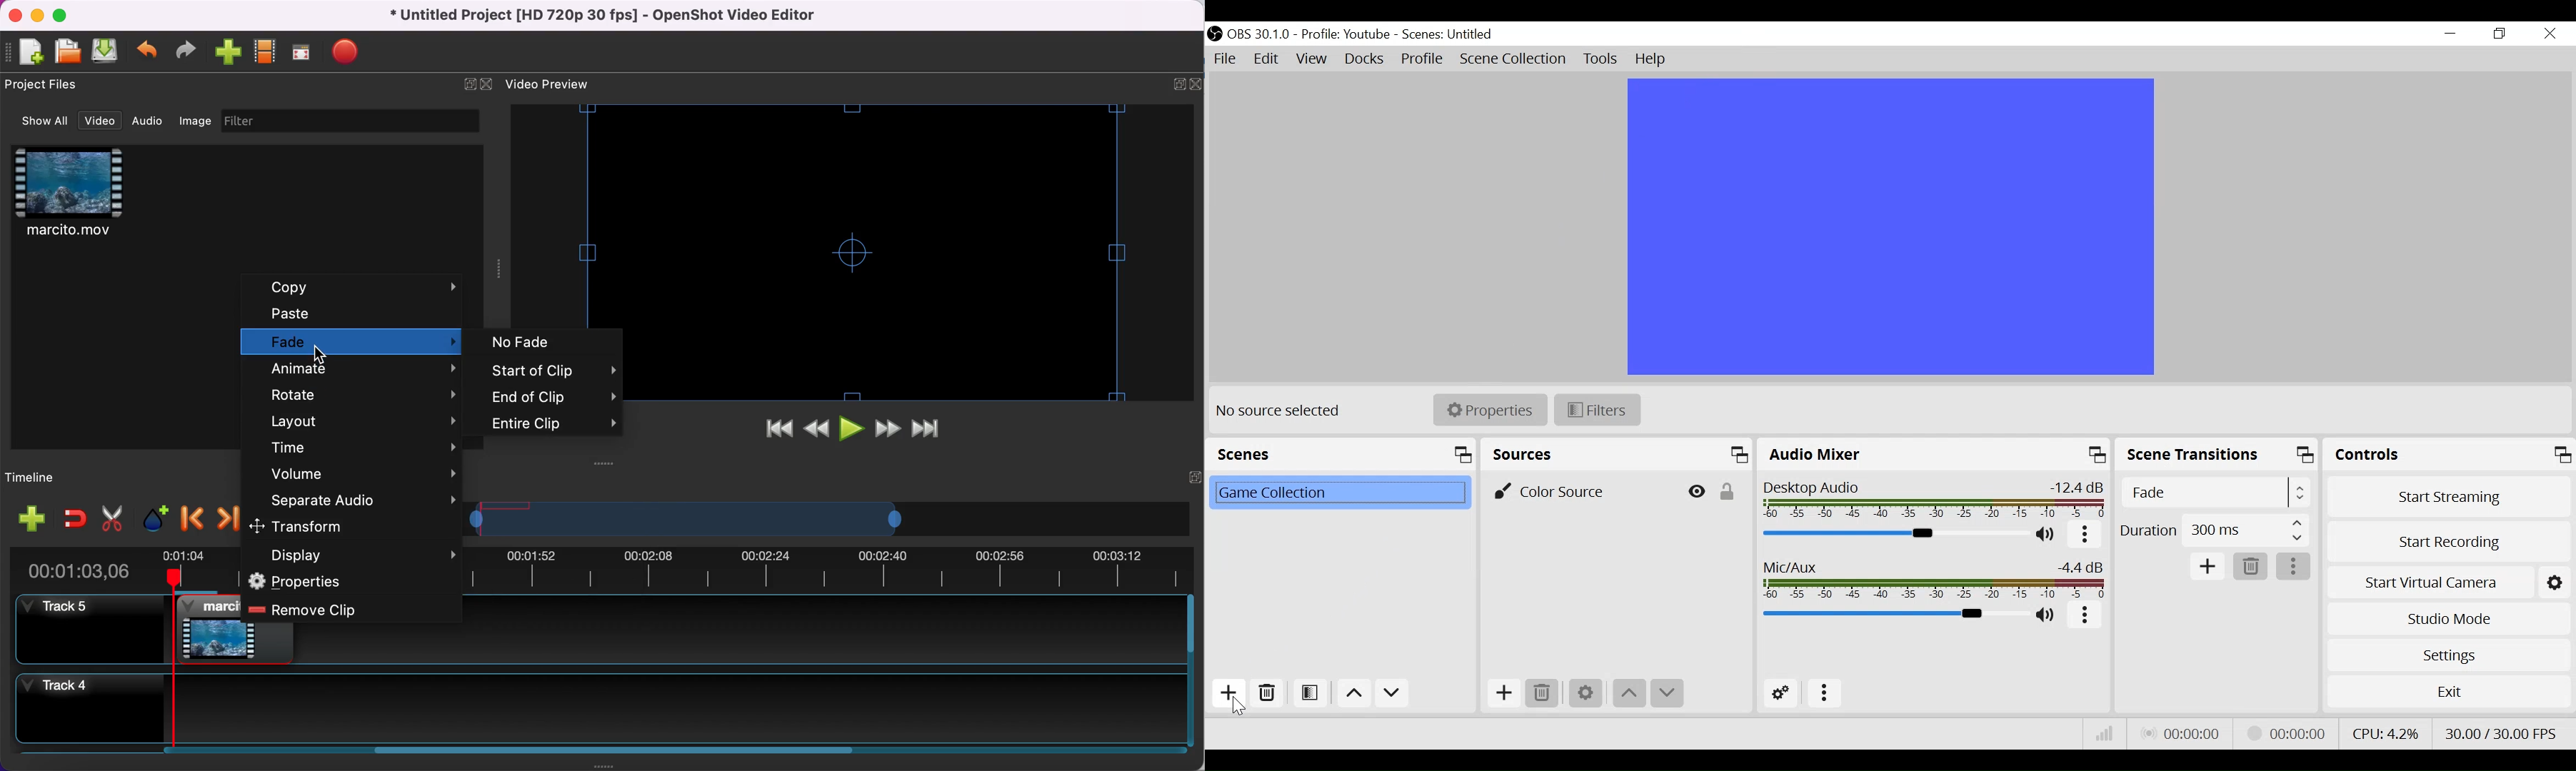  Describe the element at coordinates (31, 518) in the screenshot. I see `add track` at that location.